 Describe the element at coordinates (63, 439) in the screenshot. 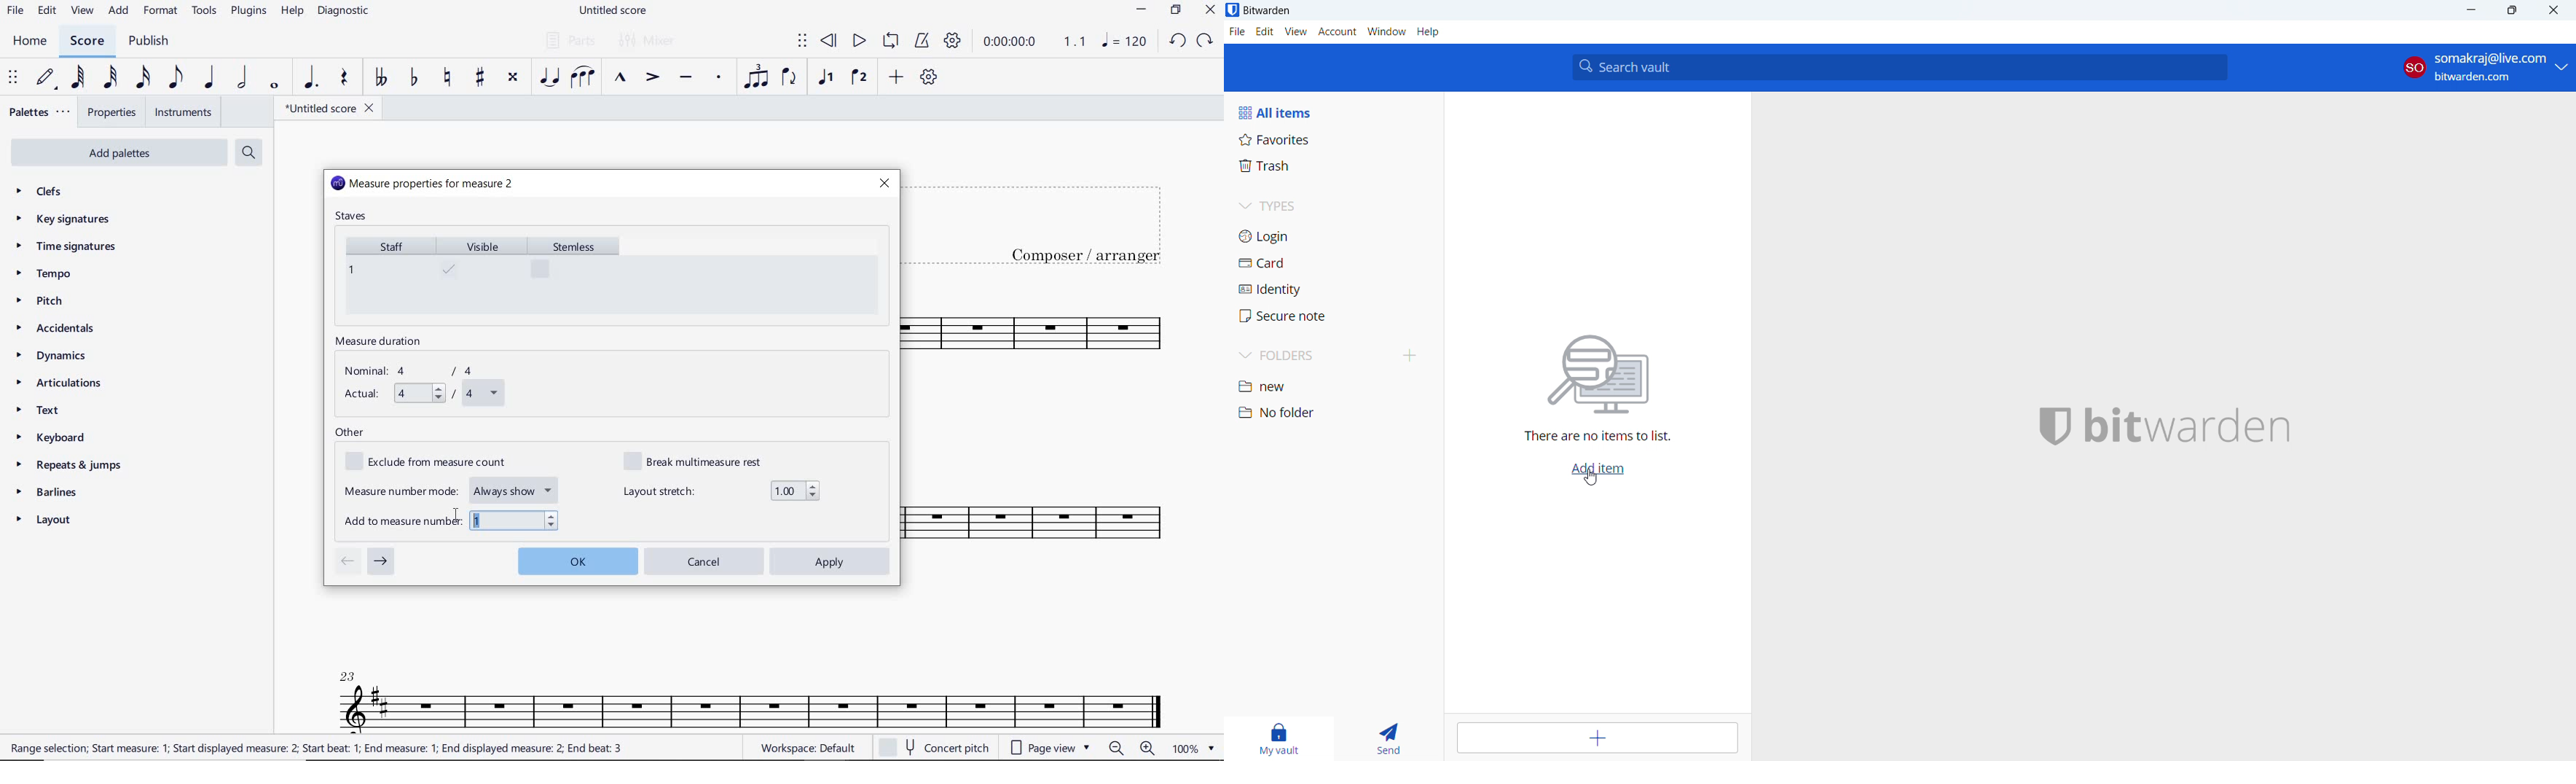

I see `KEYBOARD` at that location.